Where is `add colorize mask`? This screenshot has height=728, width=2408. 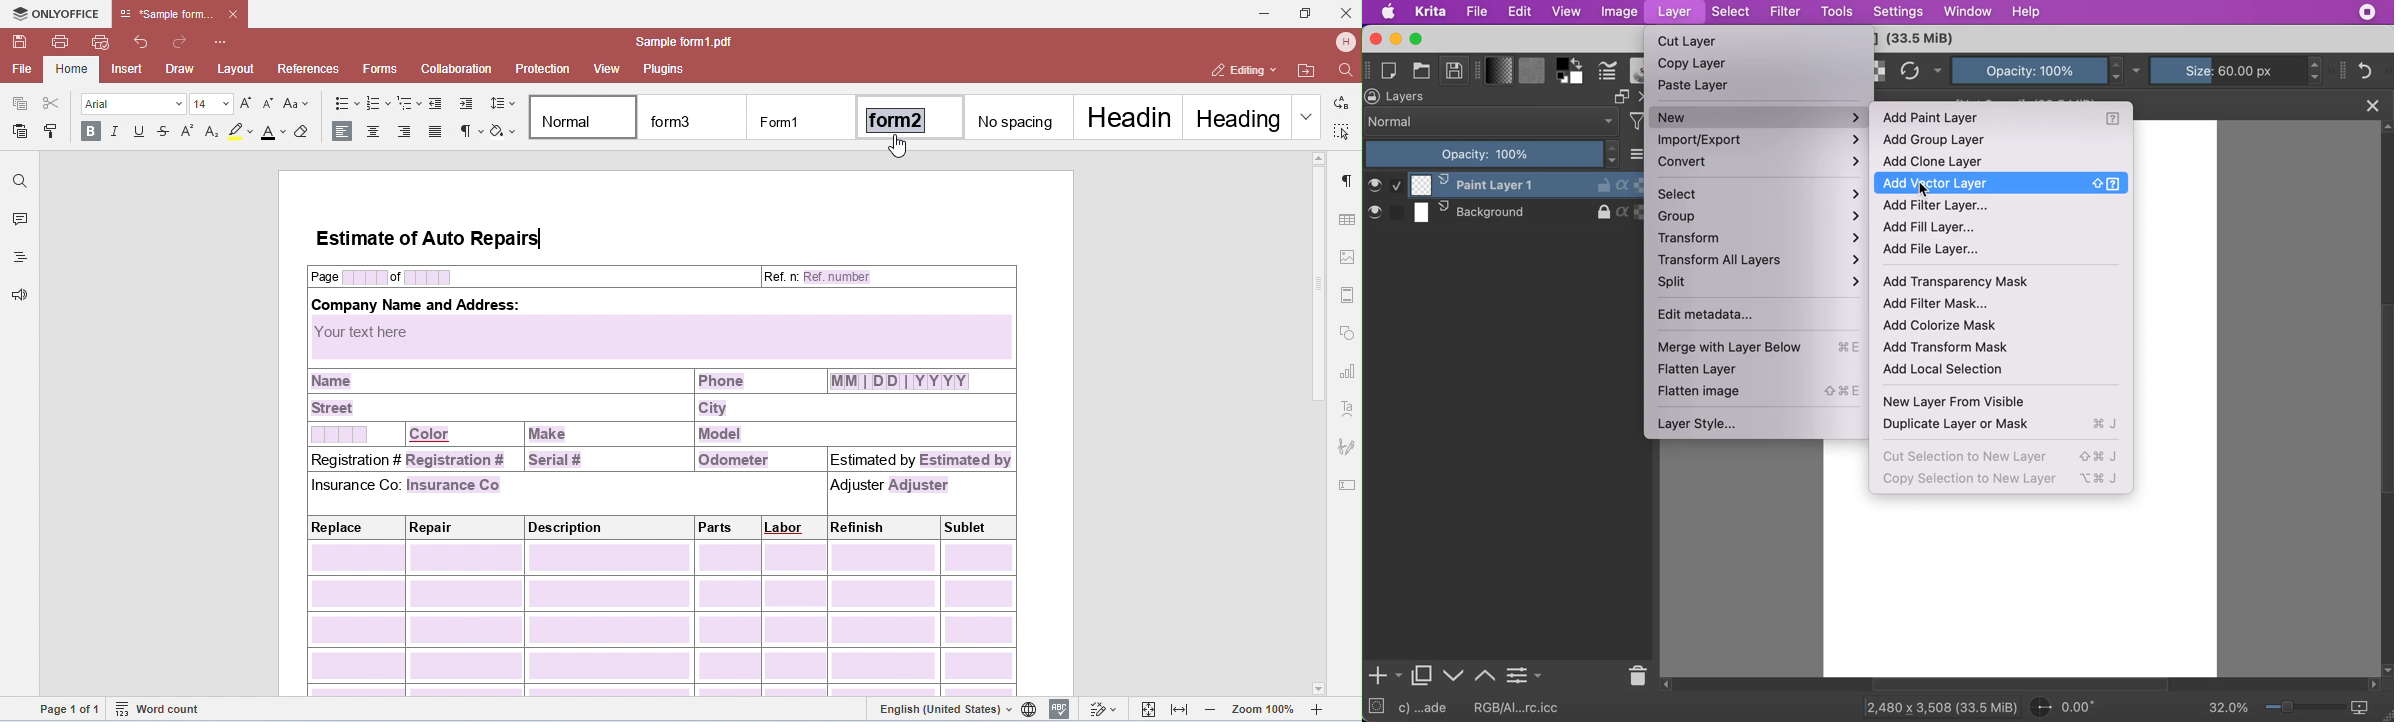 add colorize mask is located at coordinates (1948, 326).